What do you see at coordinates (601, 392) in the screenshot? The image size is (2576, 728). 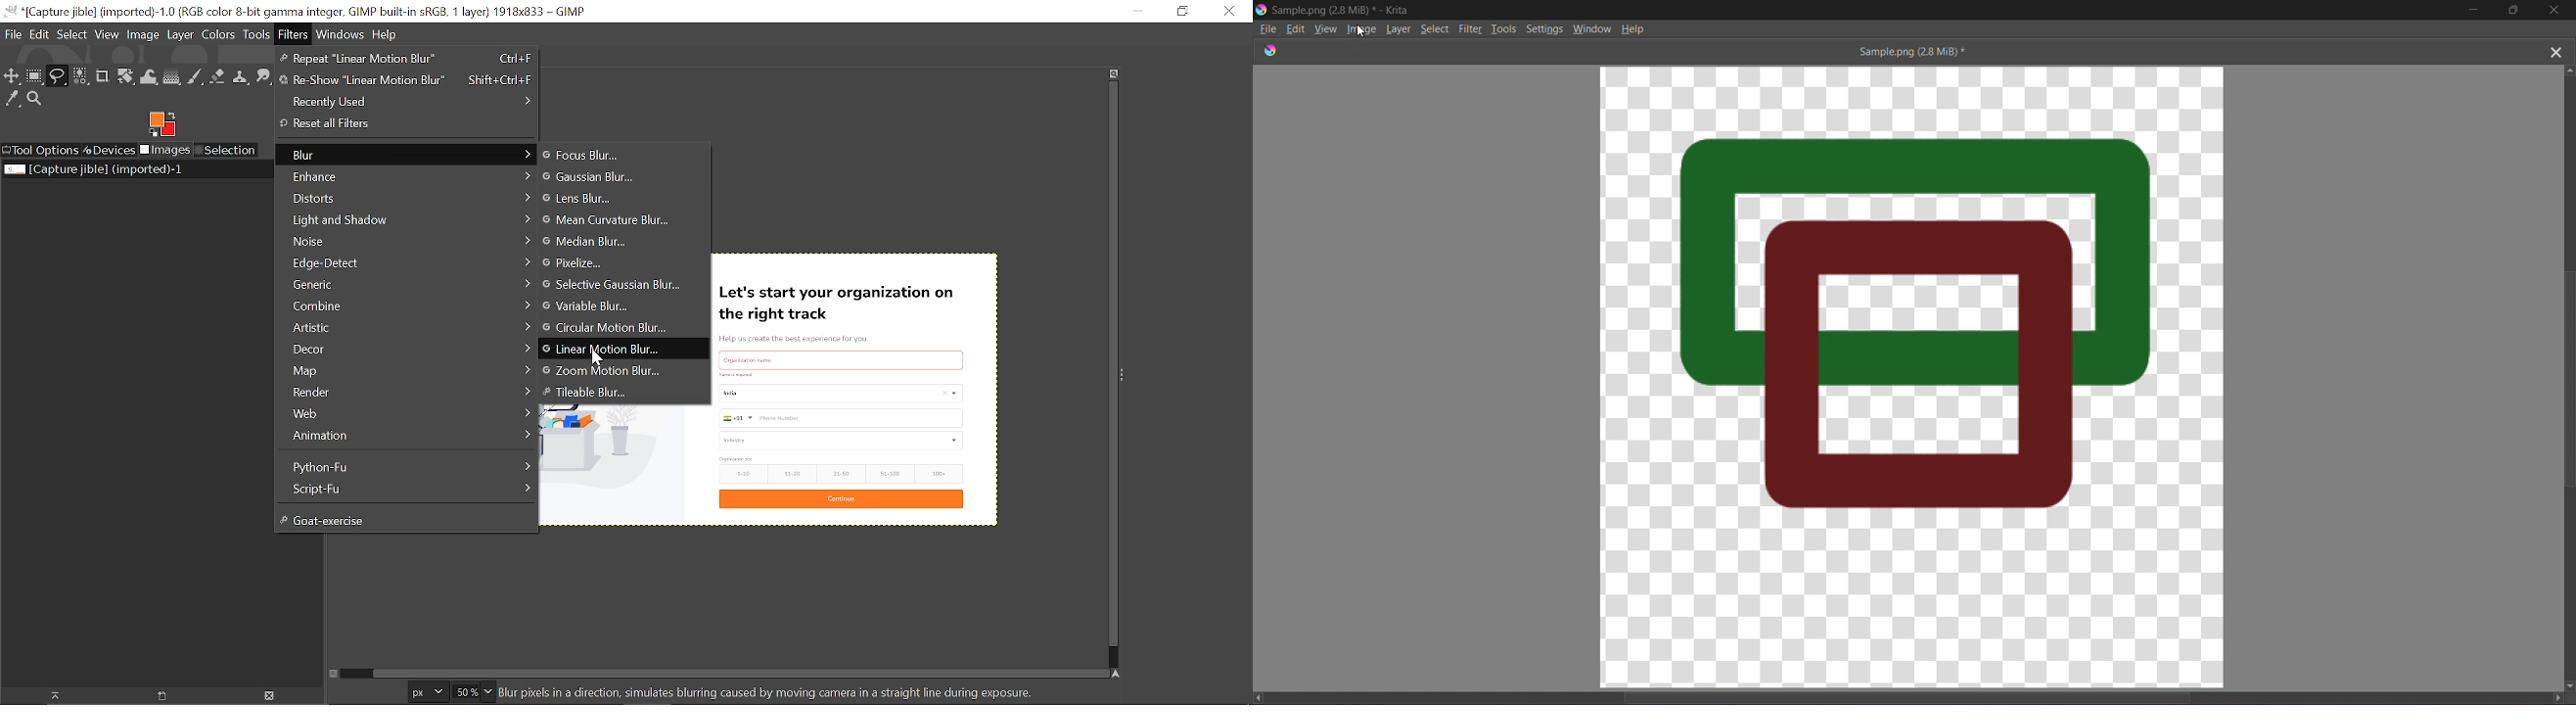 I see `Tileable blur` at bounding box center [601, 392].